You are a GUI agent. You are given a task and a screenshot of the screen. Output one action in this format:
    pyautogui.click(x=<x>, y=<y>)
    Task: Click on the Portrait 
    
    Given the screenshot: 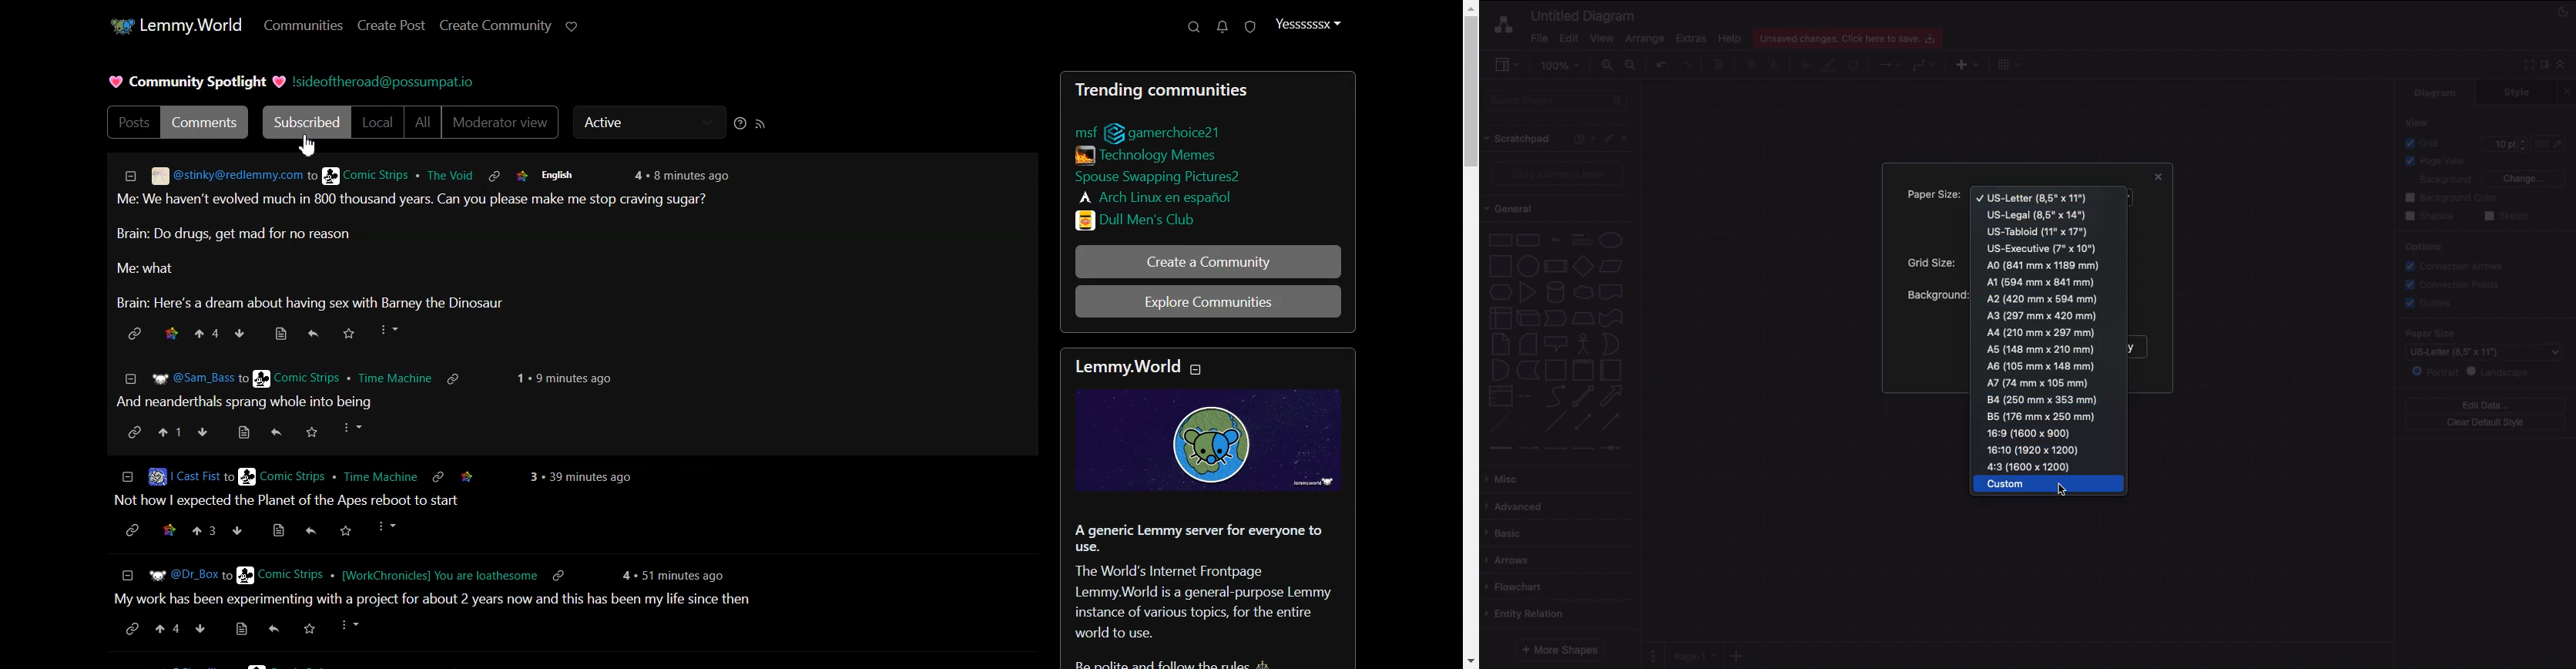 What is the action you would take?
    pyautogui.click(x=2435, y=371)
    